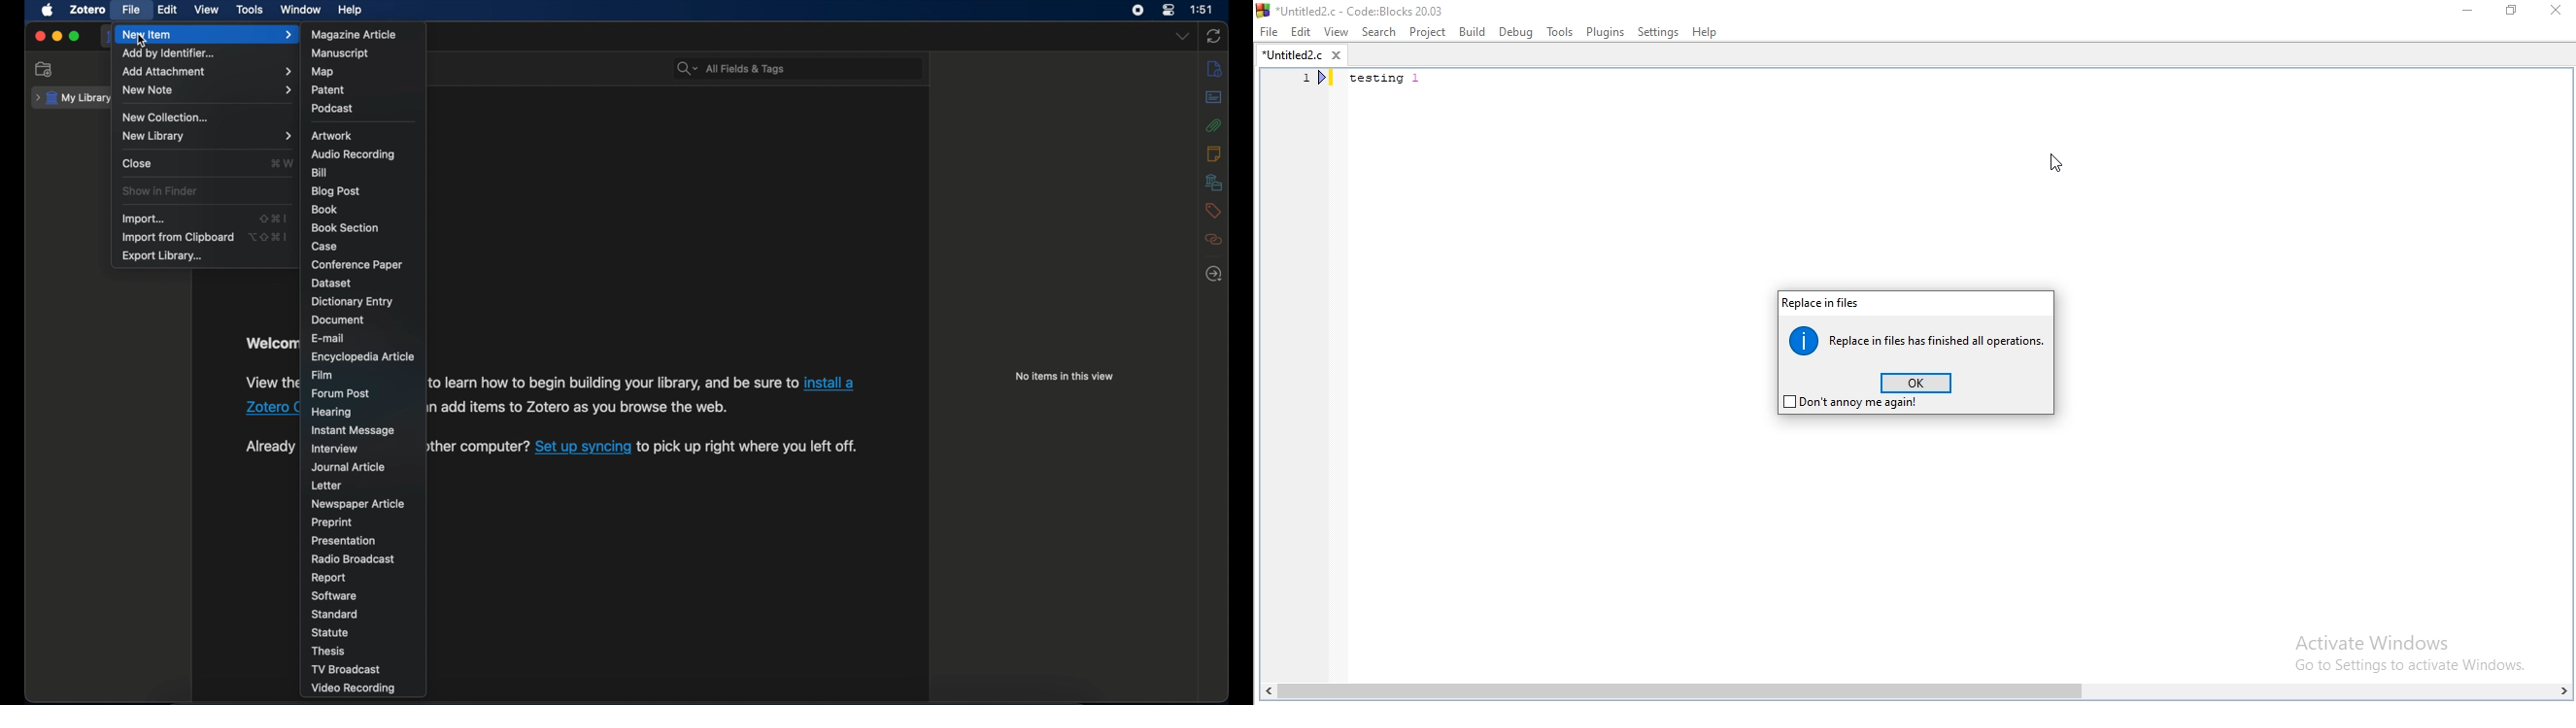  I want to click on no items in this view, so click(1066, 376).